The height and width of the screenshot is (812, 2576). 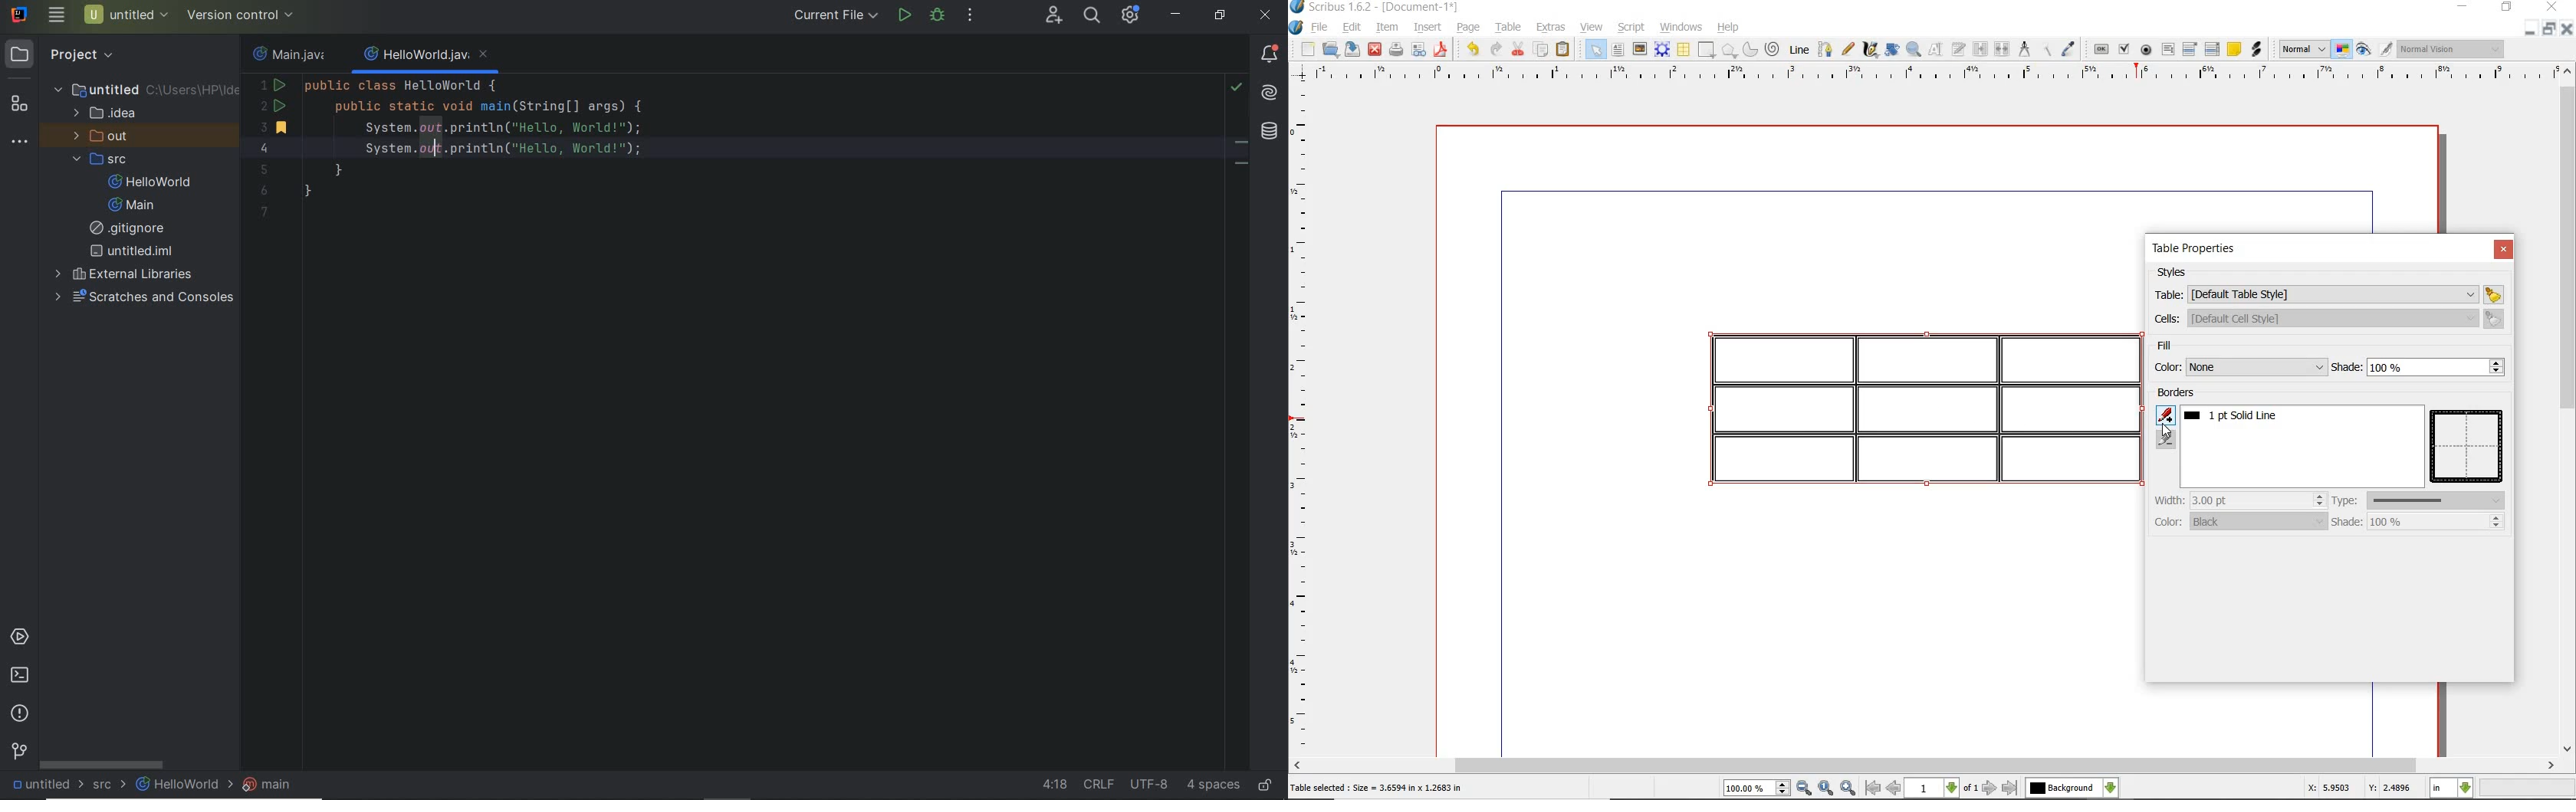 What do you see at coordinates (2326, 318) in the screenshot?
I see `cells` at bounding box center [2326, 318].